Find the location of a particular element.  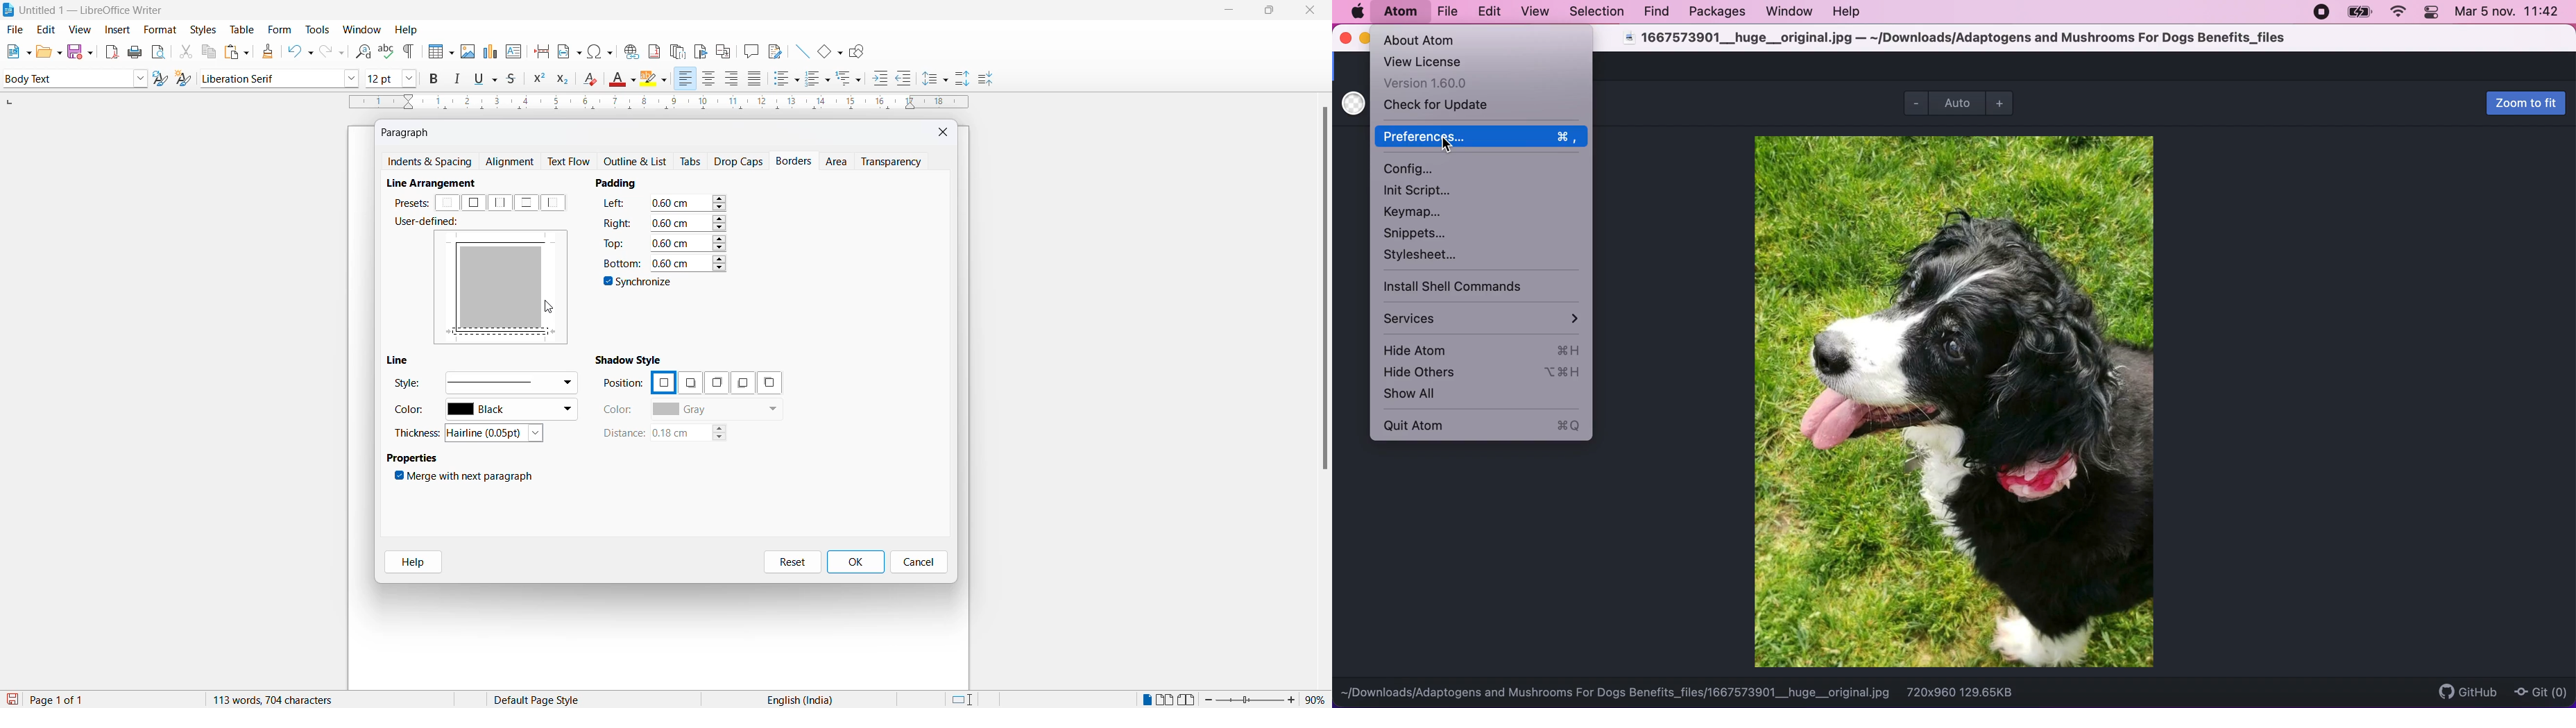

atom is located at coordinates (1399, 14).